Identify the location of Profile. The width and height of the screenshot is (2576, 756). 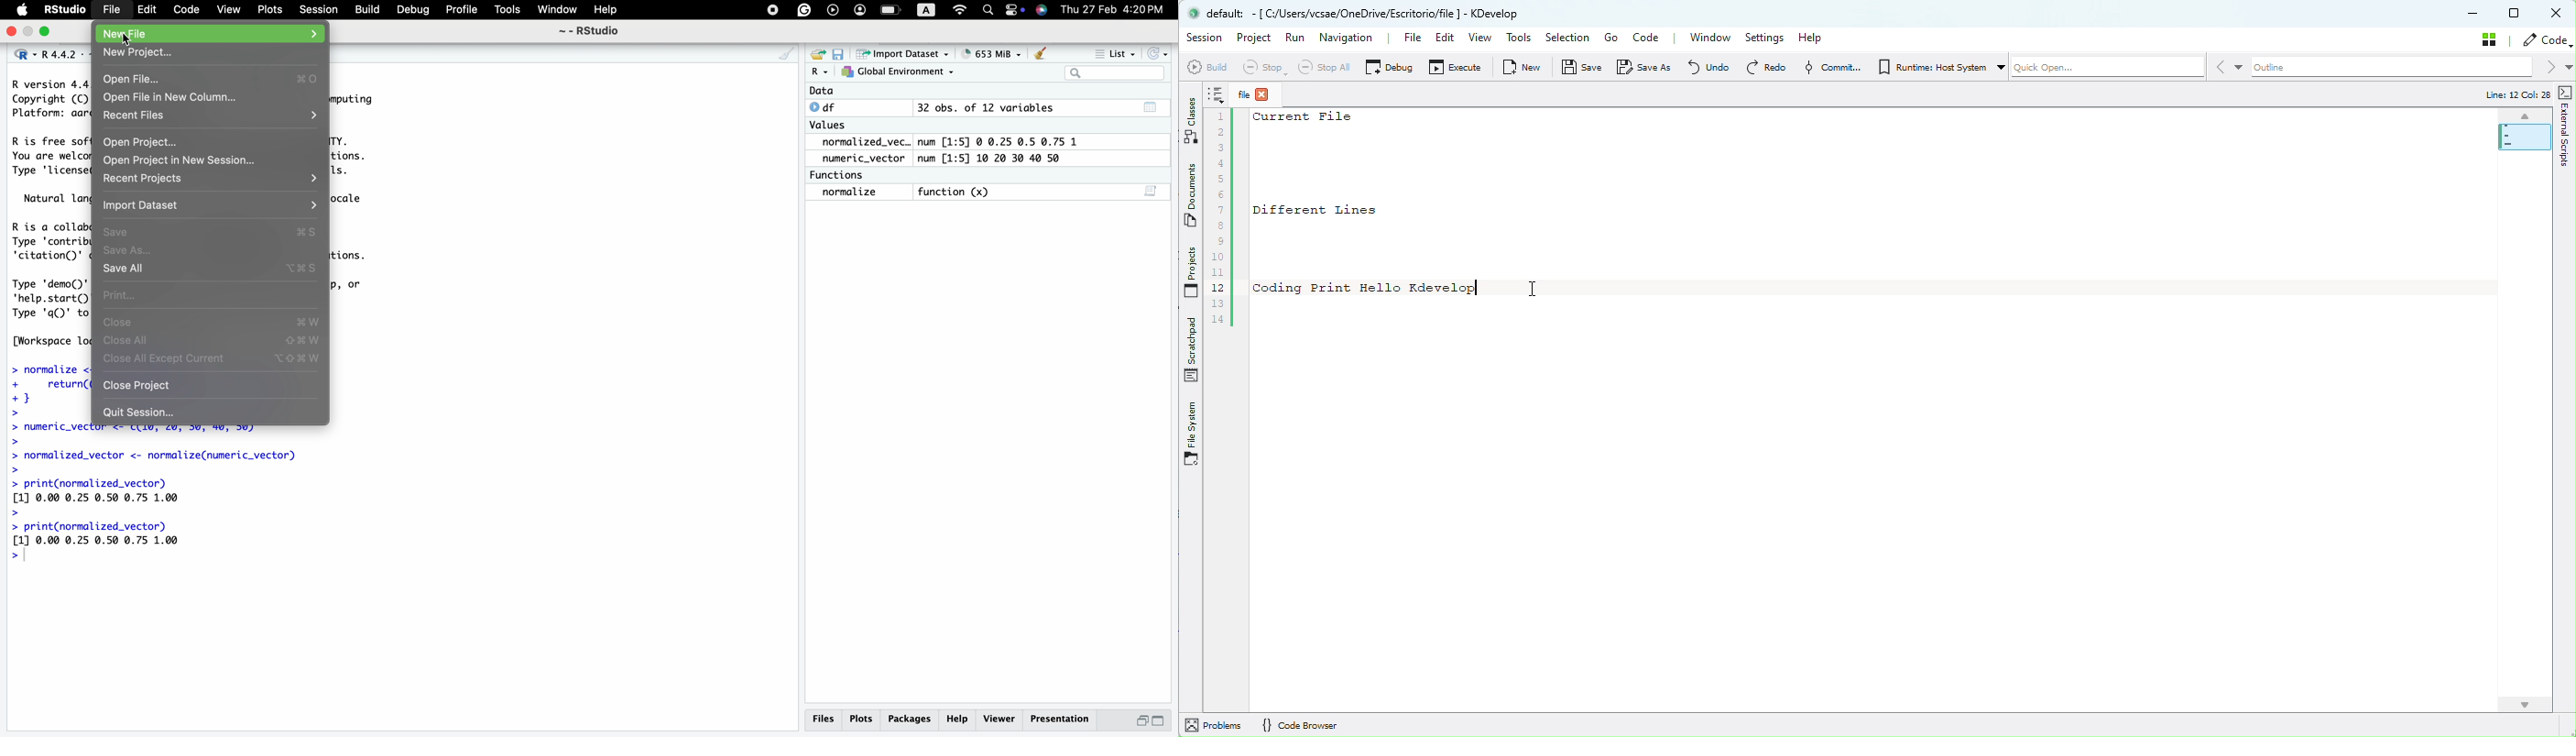
(460, 9).